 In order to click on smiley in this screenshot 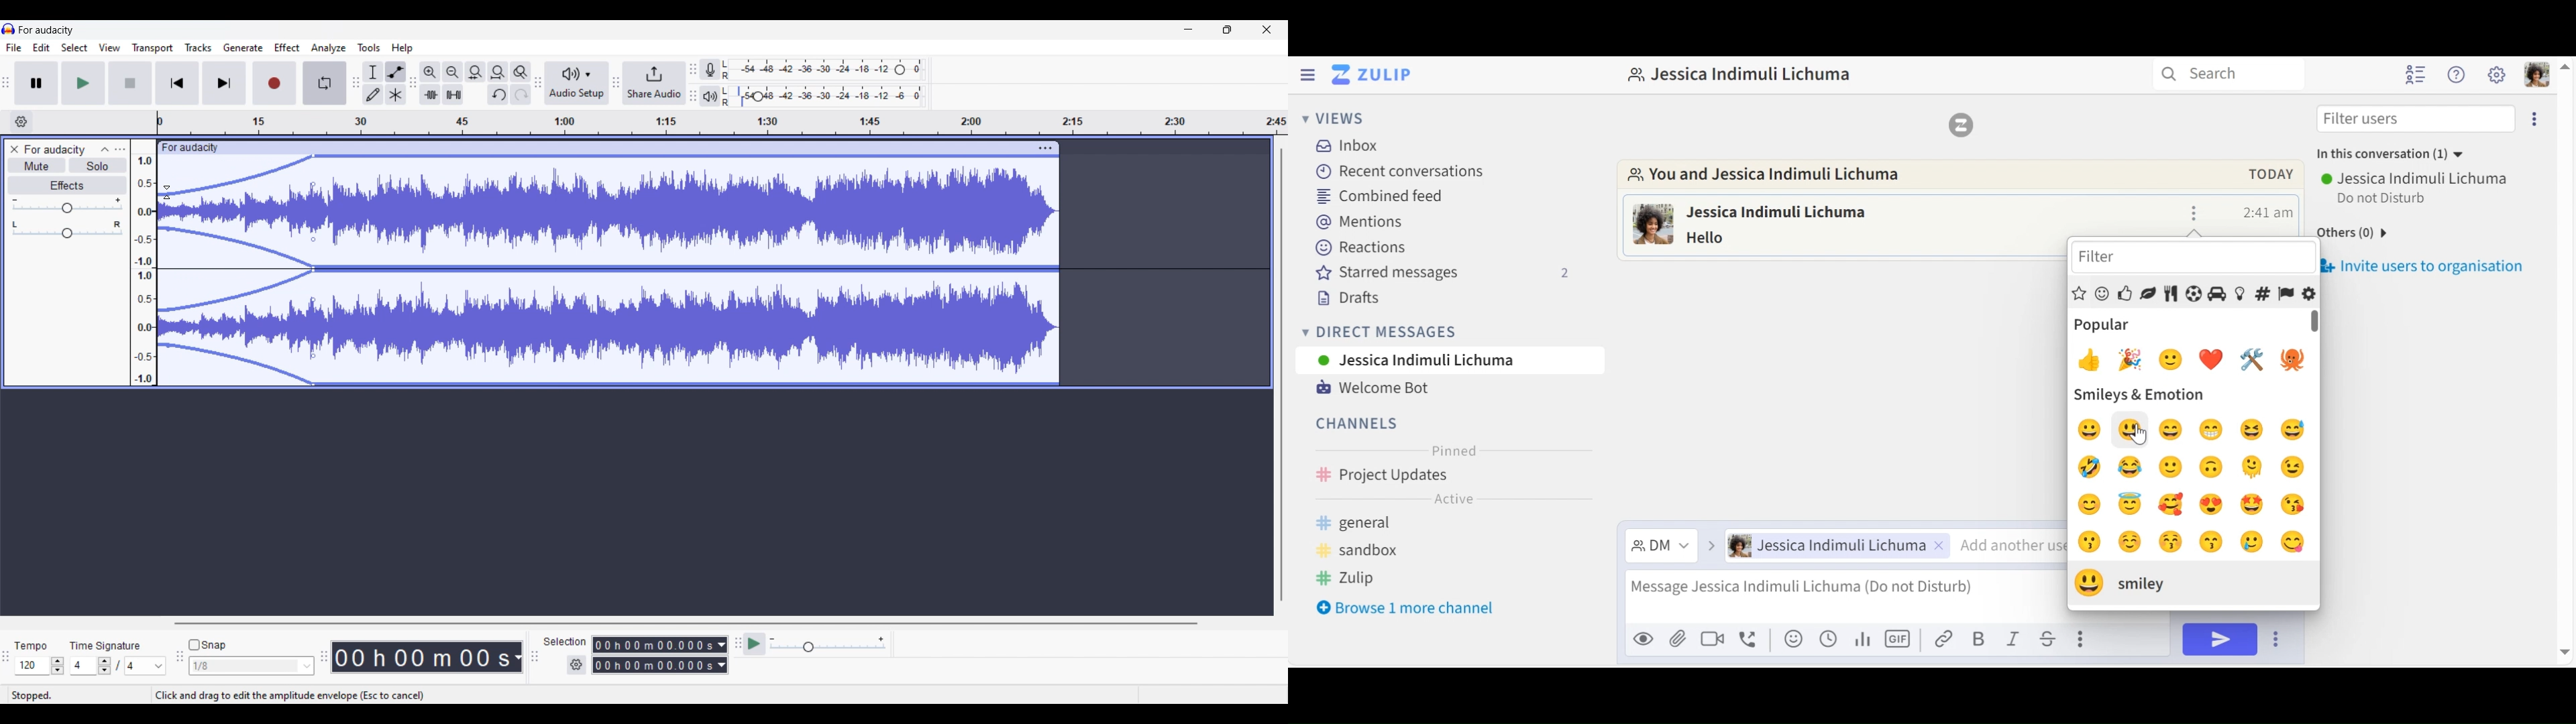, I will do `click(2132, 428)`.